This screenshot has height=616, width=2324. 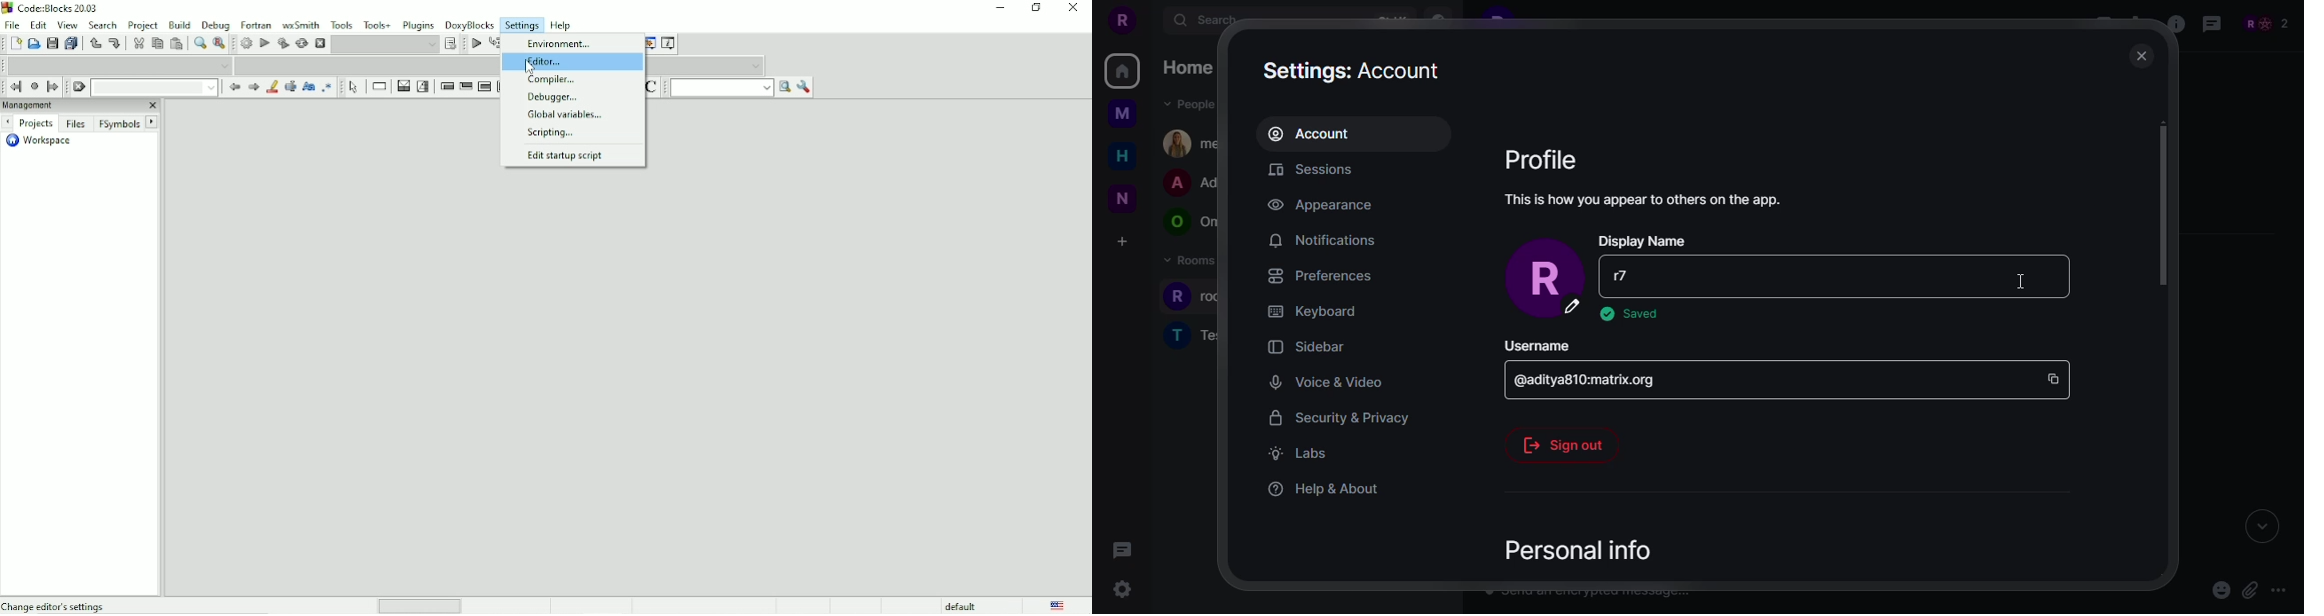 I want to click on people, so click(x=1190, y=103).